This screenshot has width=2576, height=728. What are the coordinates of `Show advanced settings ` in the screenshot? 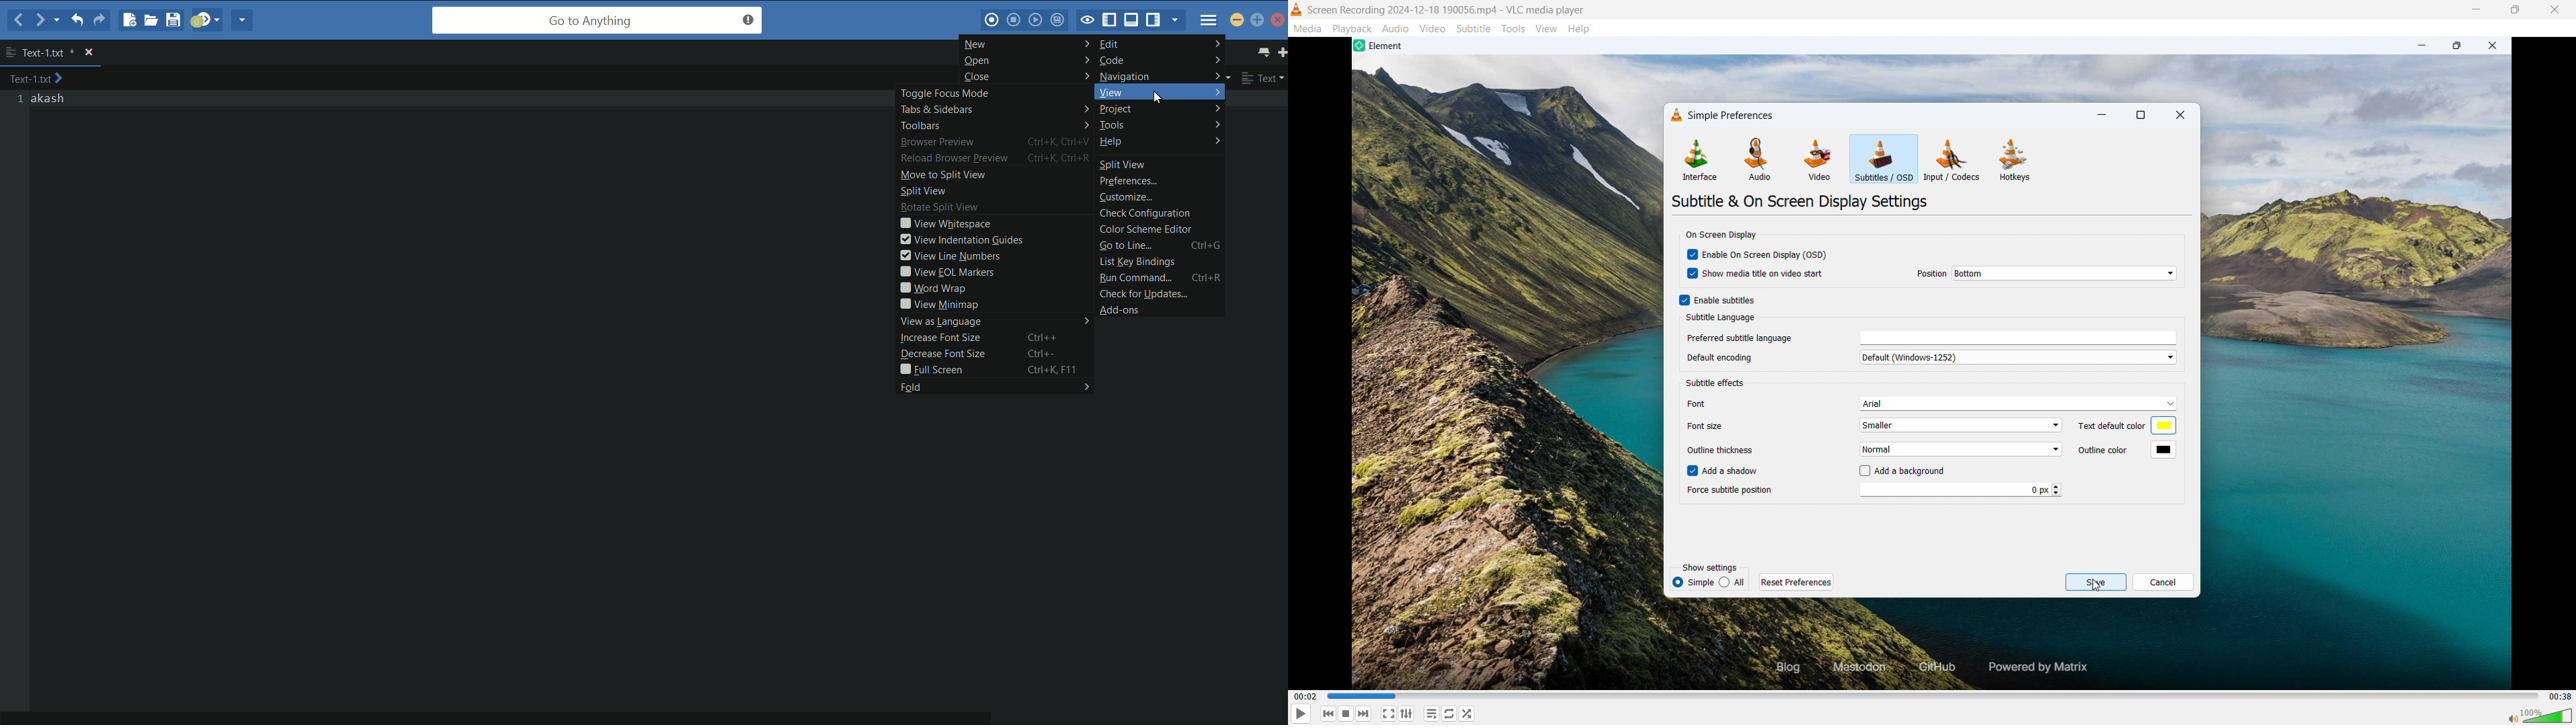 It's located at (1406, 714).